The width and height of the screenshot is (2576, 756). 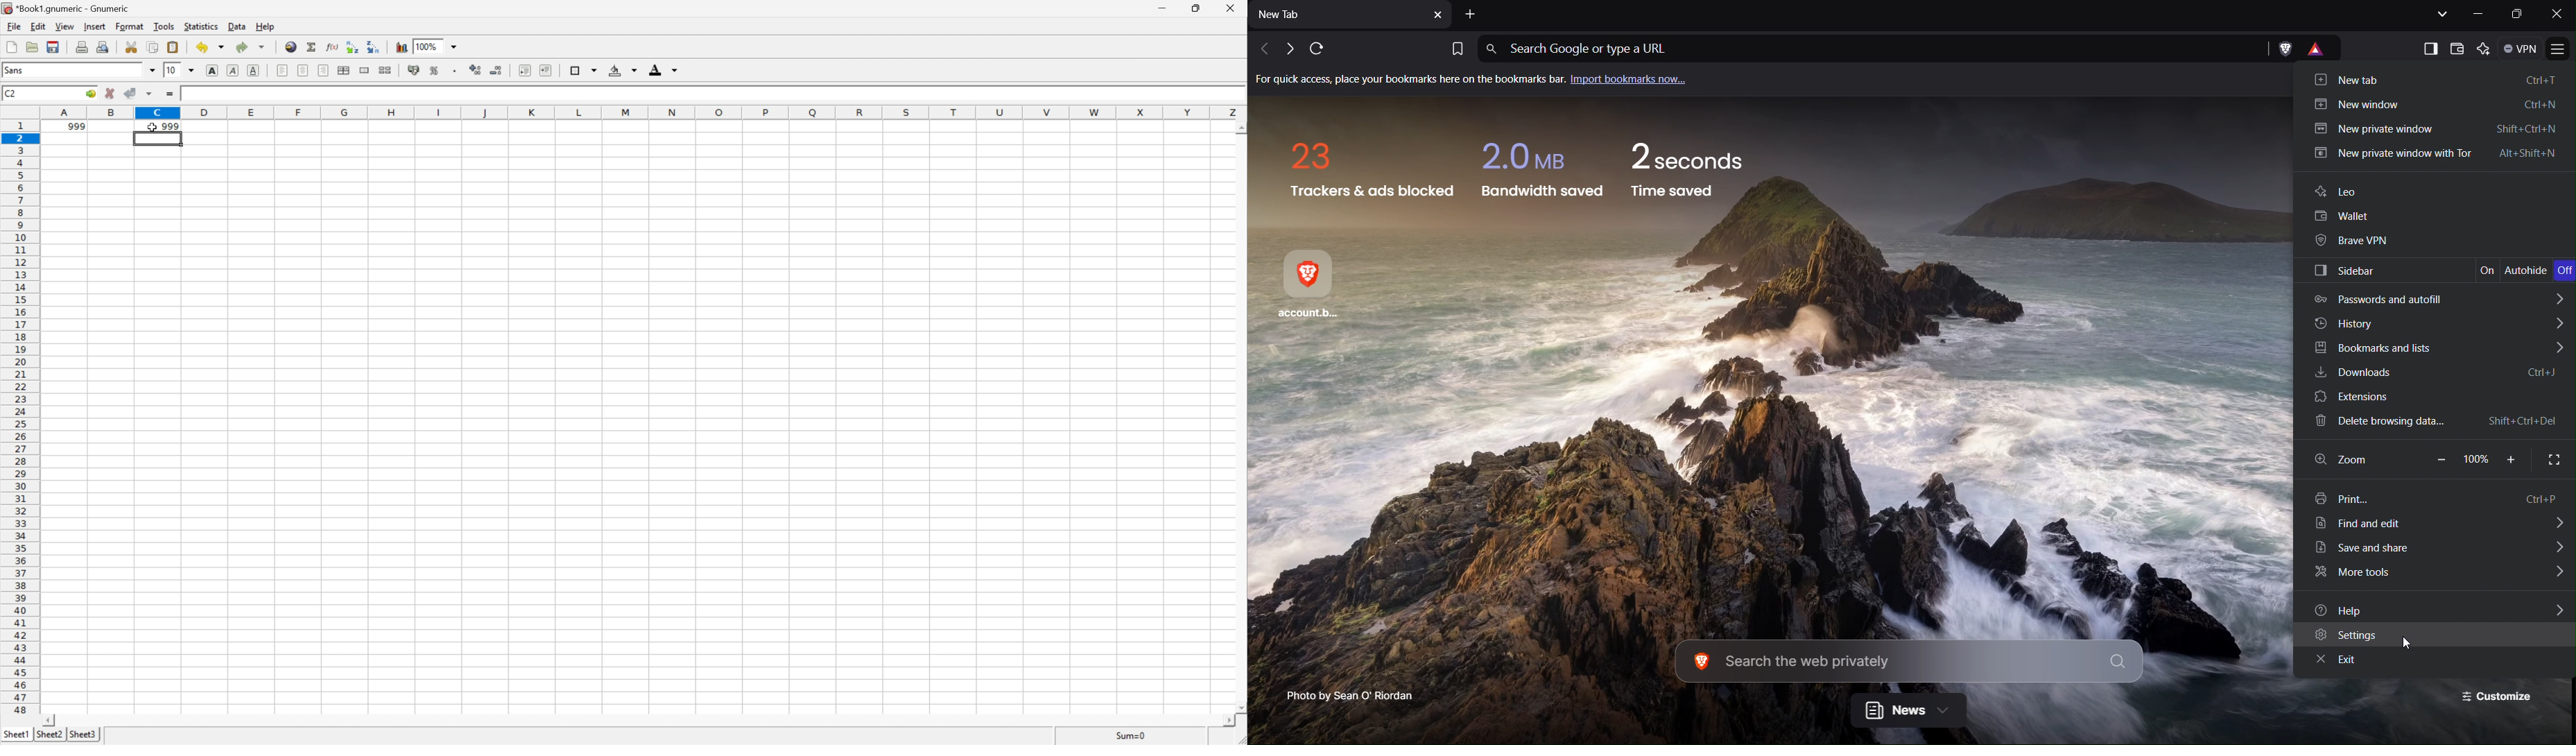 I want to click on borders, so click(x=582, y=69).